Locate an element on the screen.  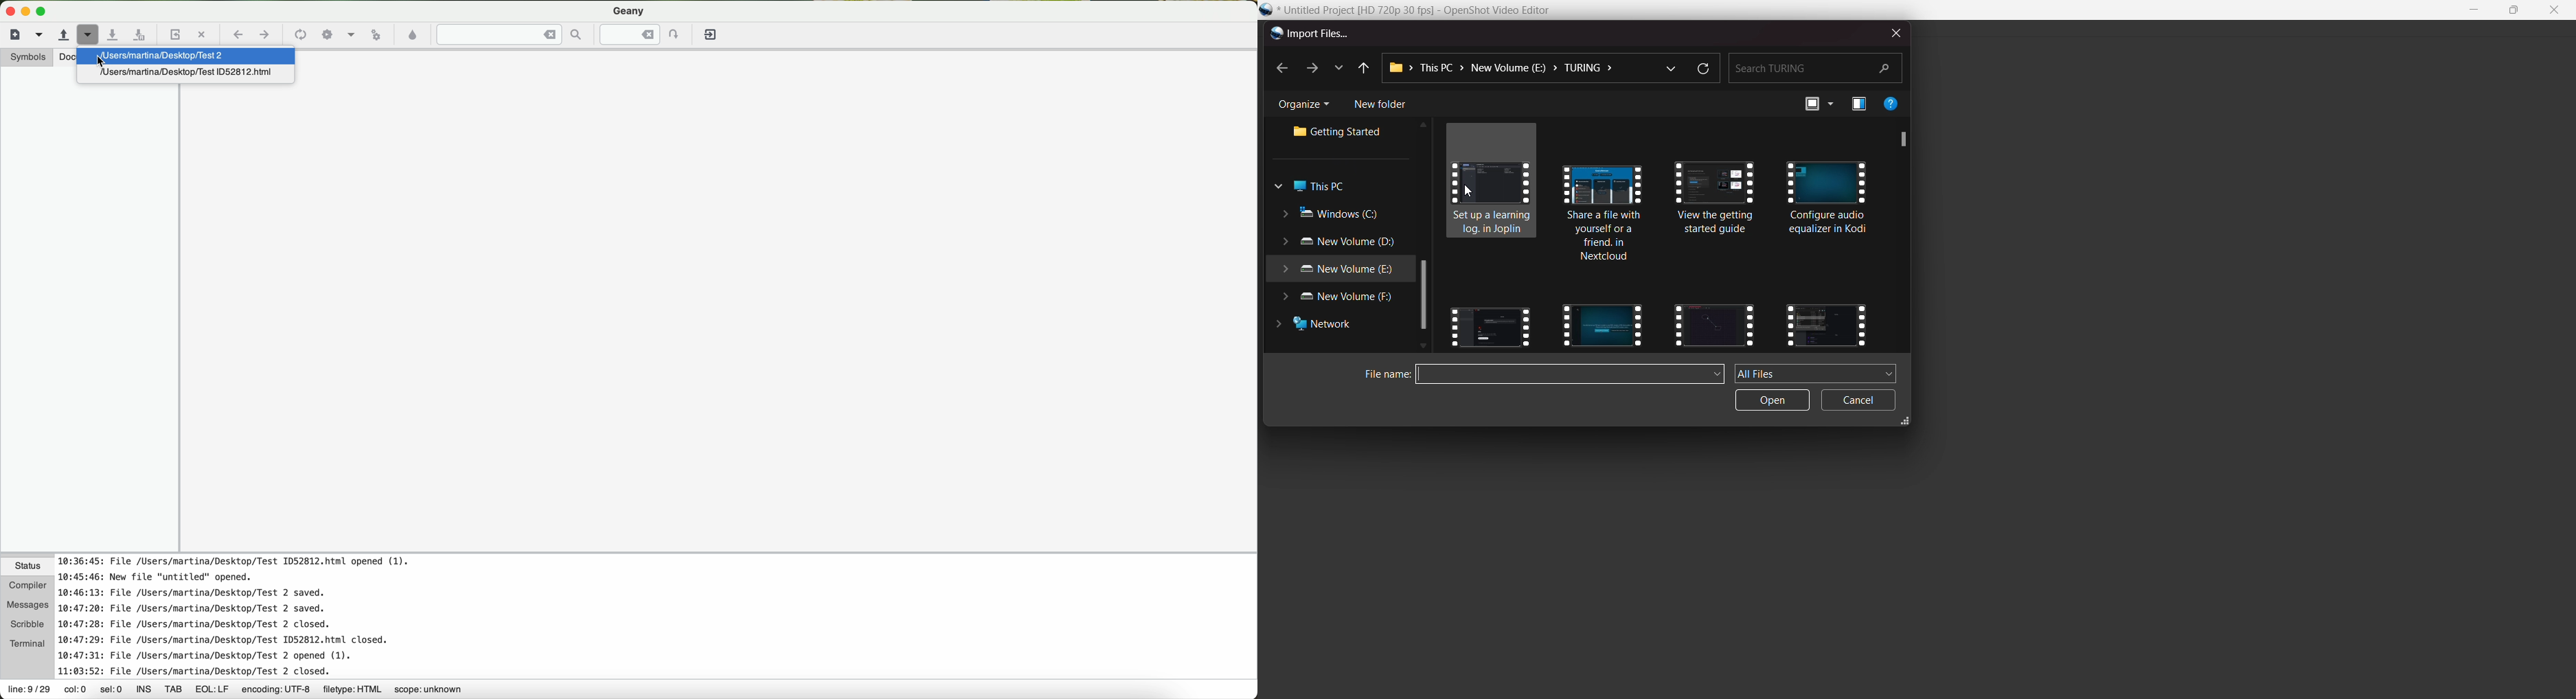
videos is located at coordinates (1490, 323).